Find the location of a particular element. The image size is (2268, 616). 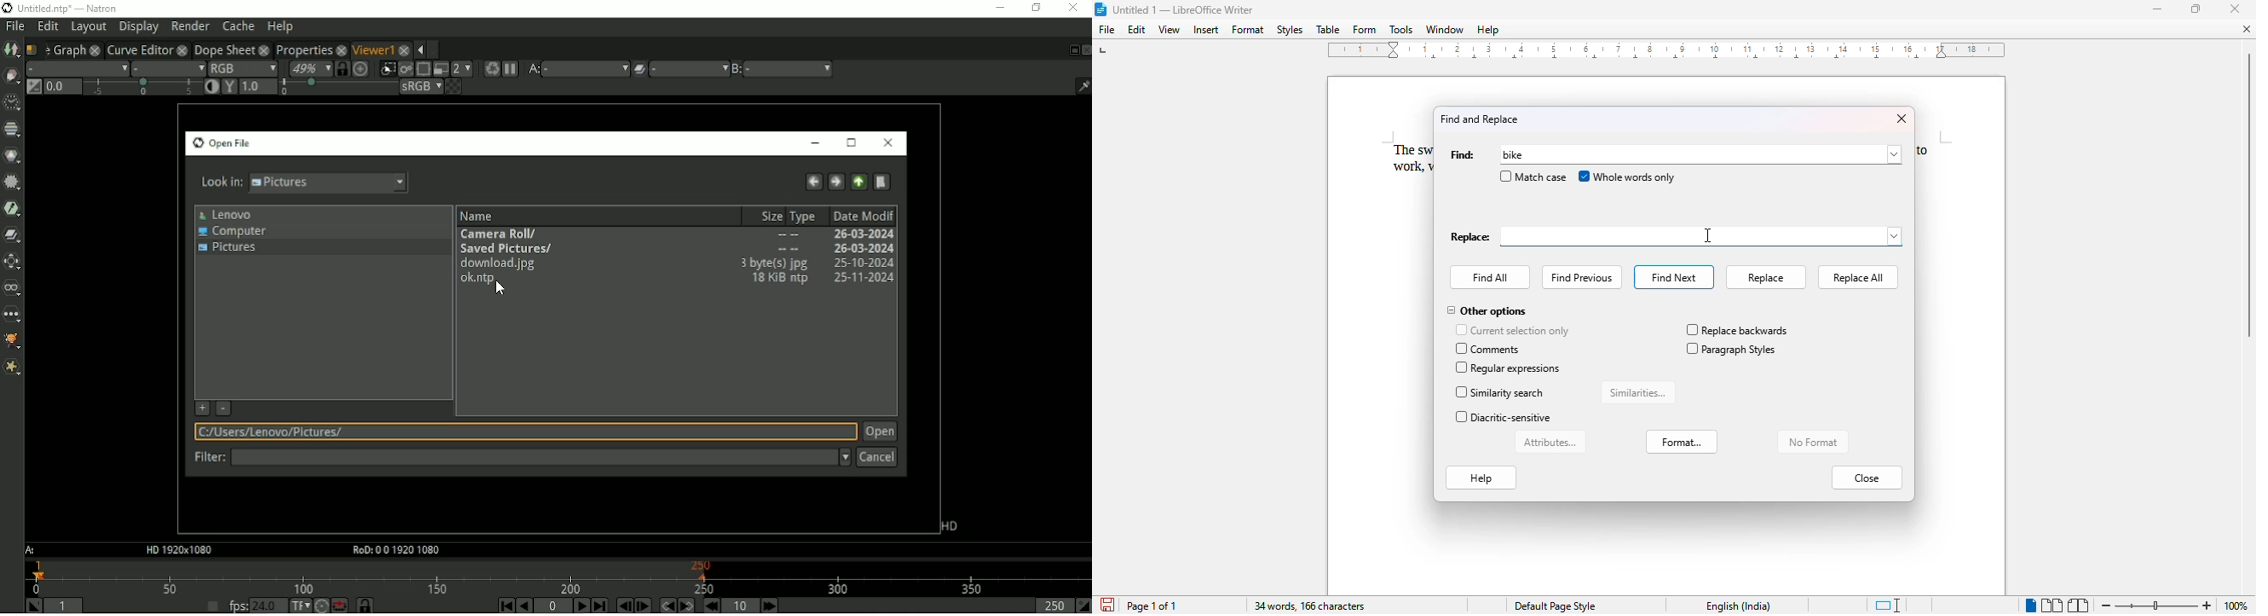

replace all is located at coordinates (1857, 278).